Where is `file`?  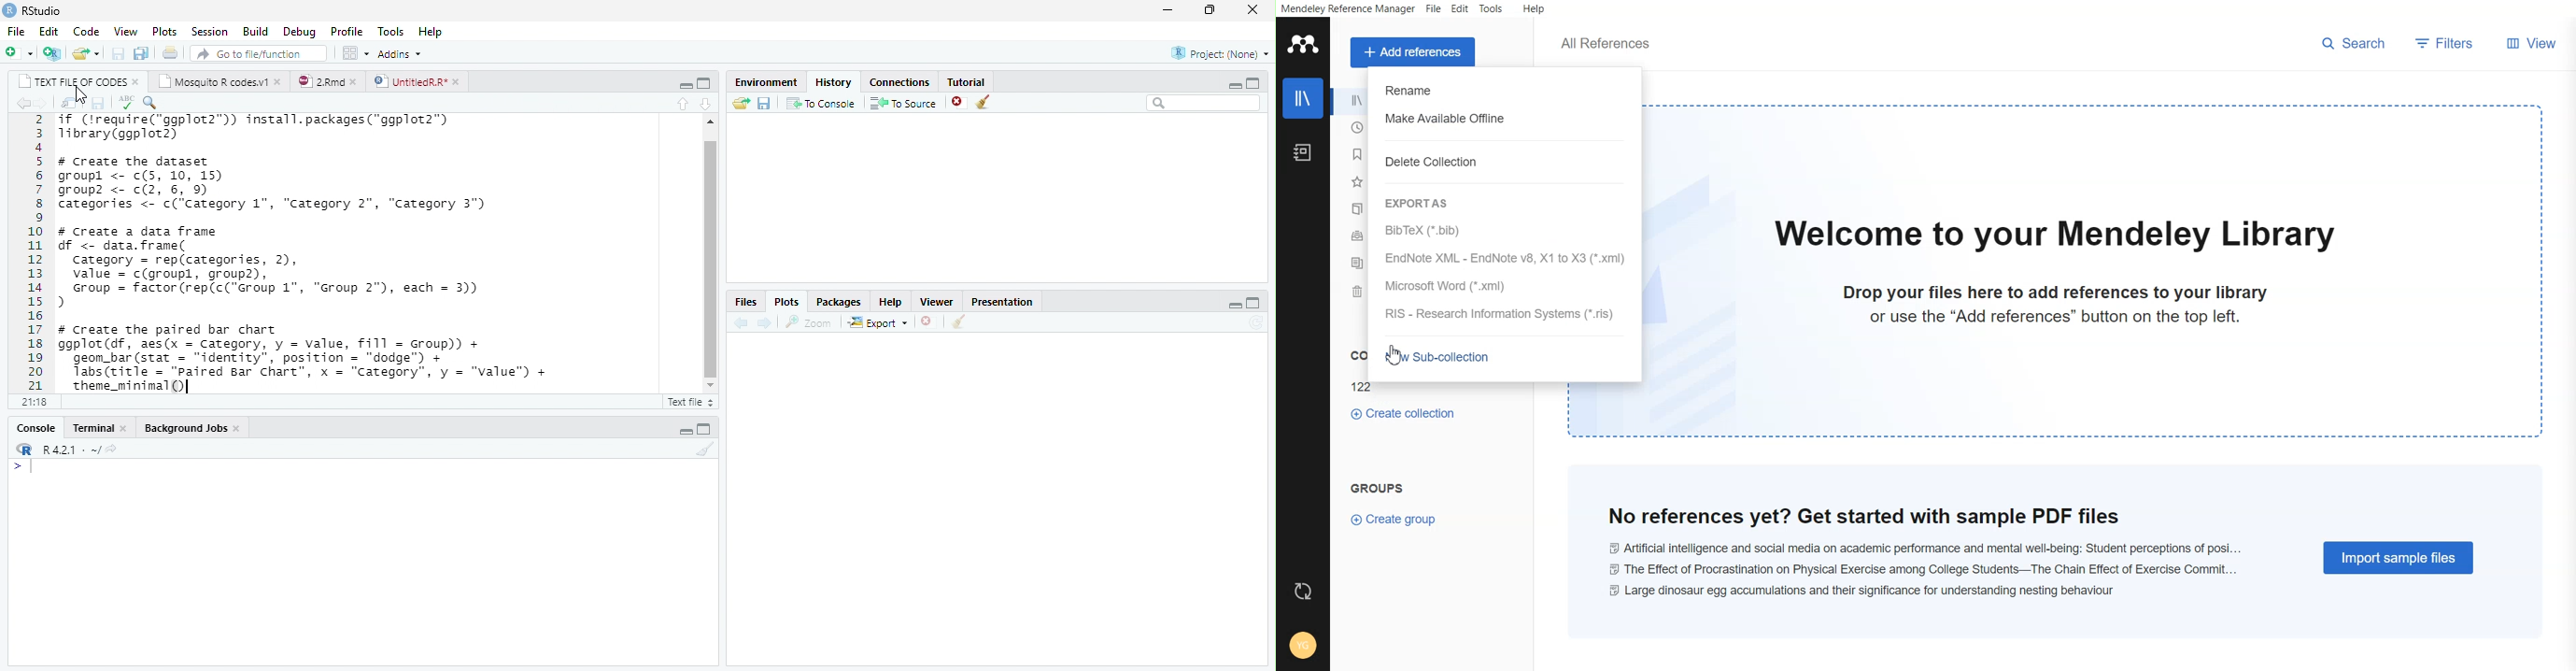 file is located at coordinates (14, 30).